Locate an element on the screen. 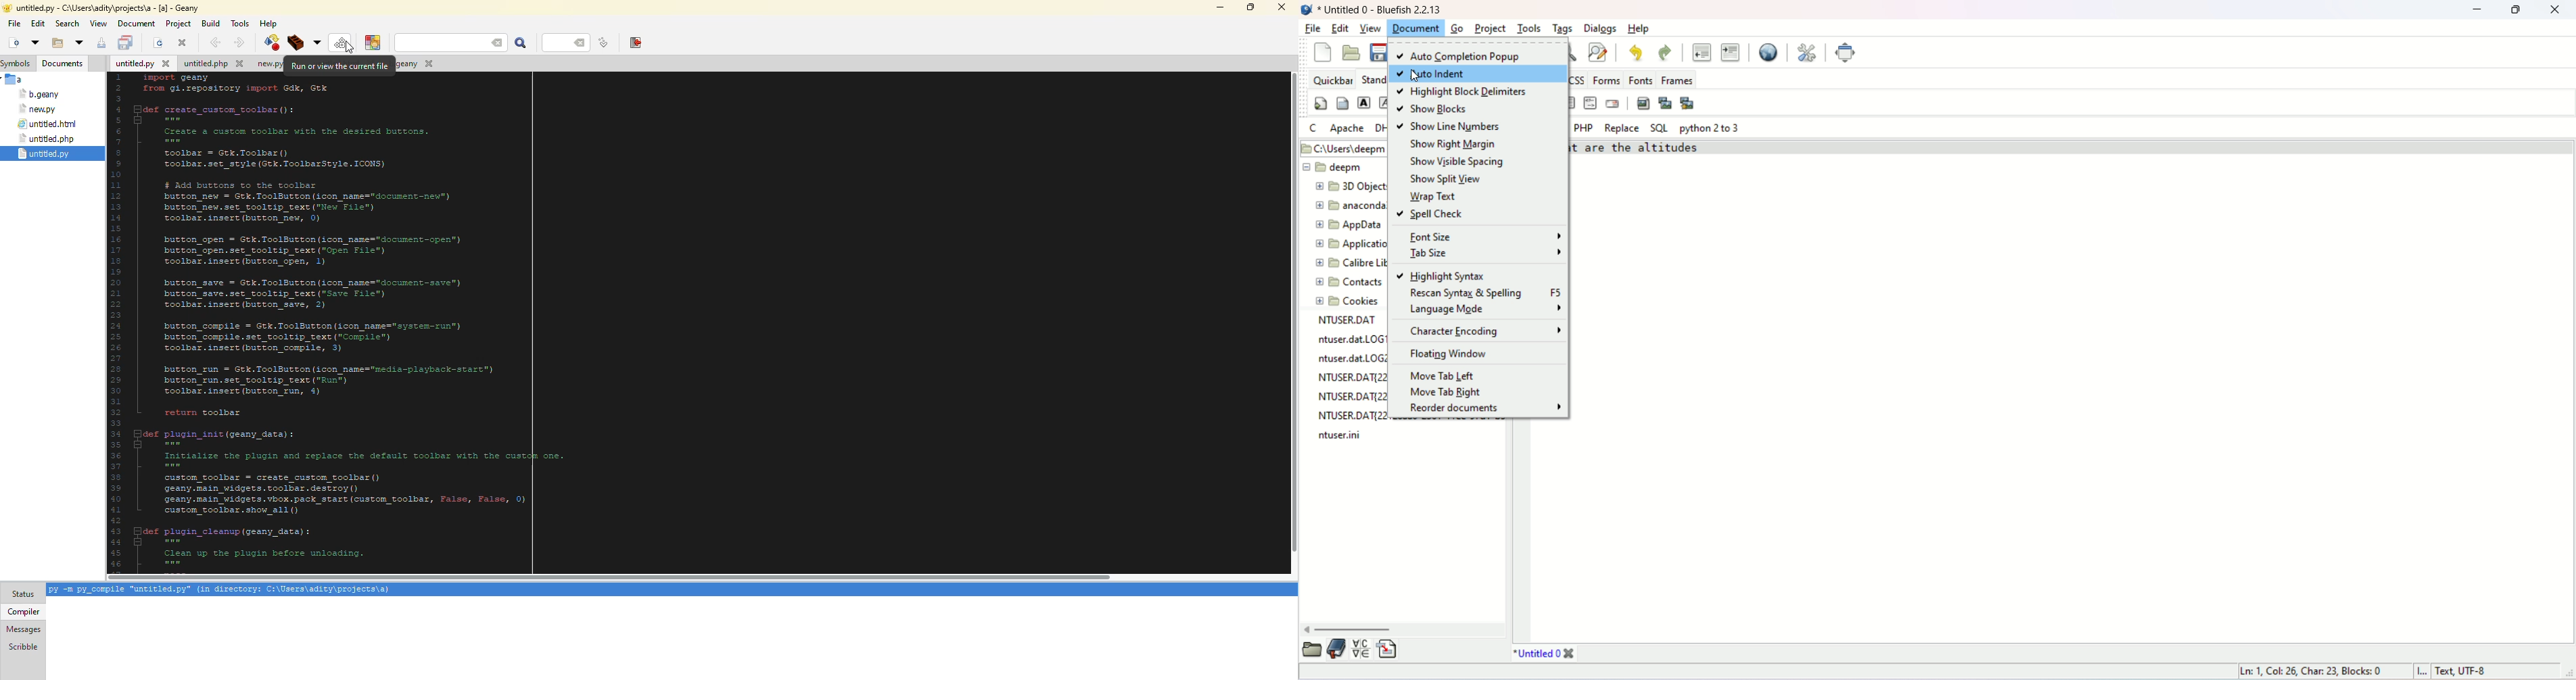 The width and height of the screenshot is (2576, 700). contacts is located at coordinates (1350, 282).